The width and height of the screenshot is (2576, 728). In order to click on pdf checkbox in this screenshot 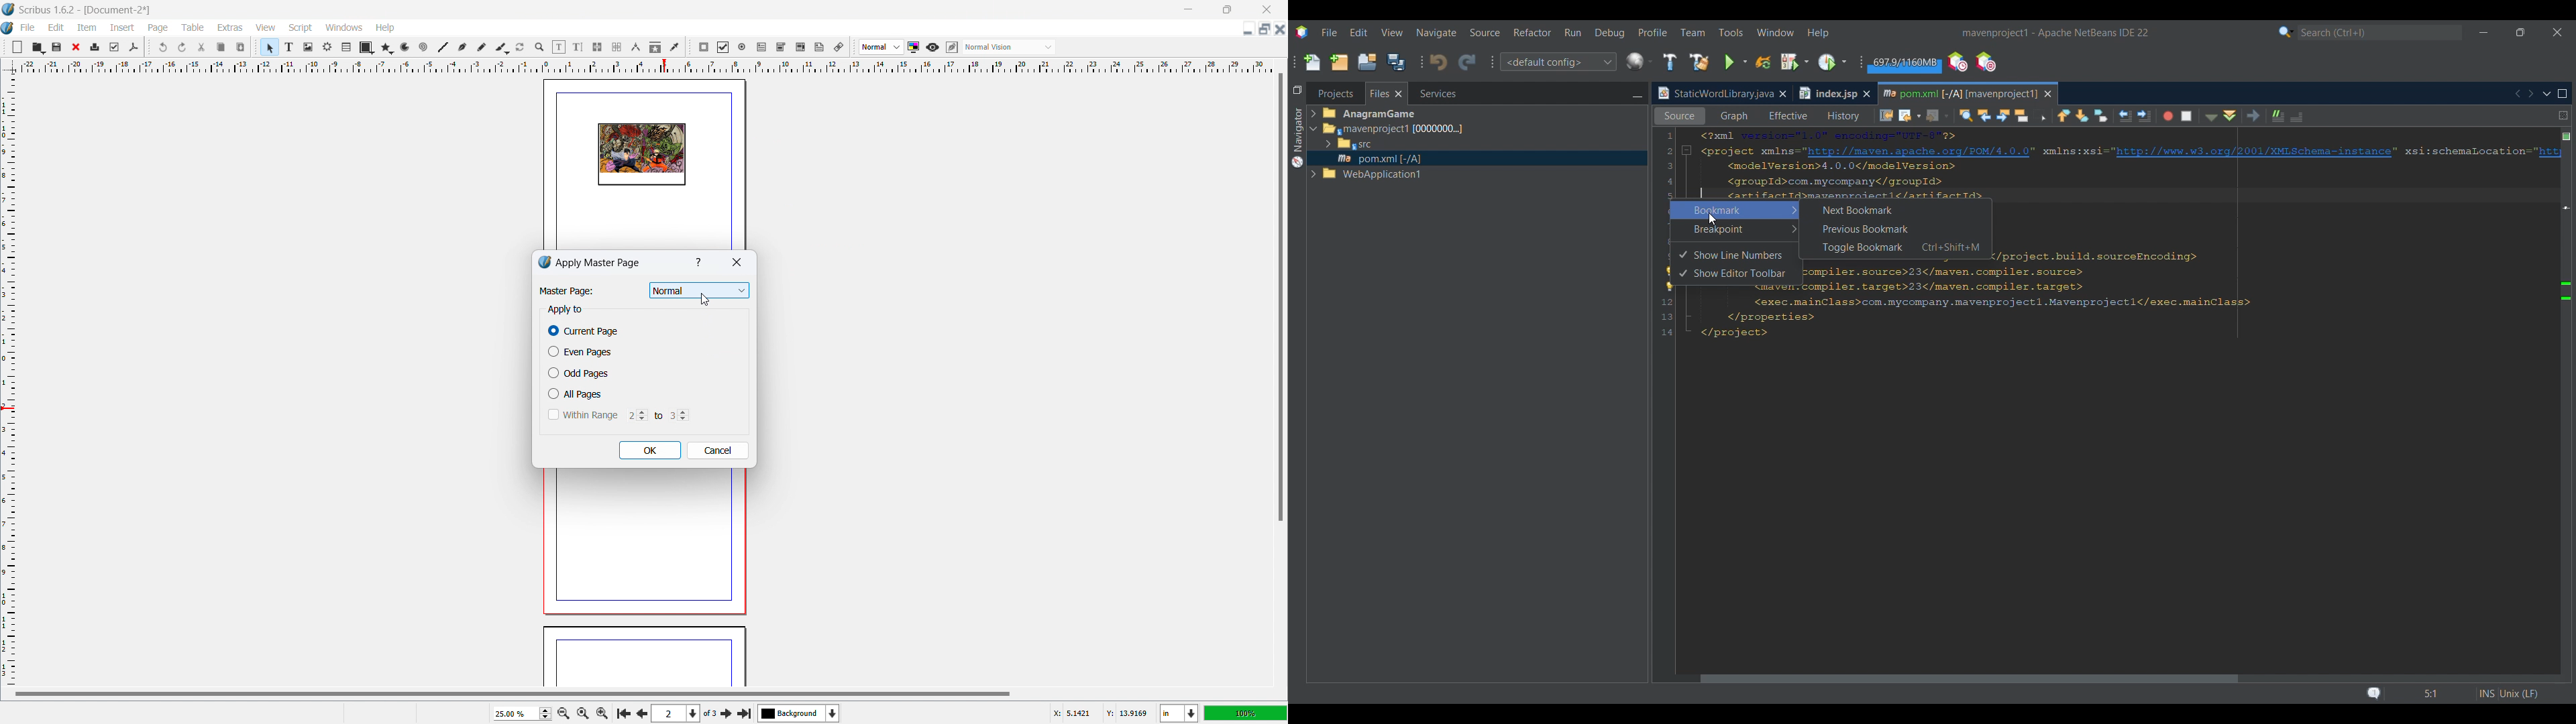, I will do `click(722, 47)`.